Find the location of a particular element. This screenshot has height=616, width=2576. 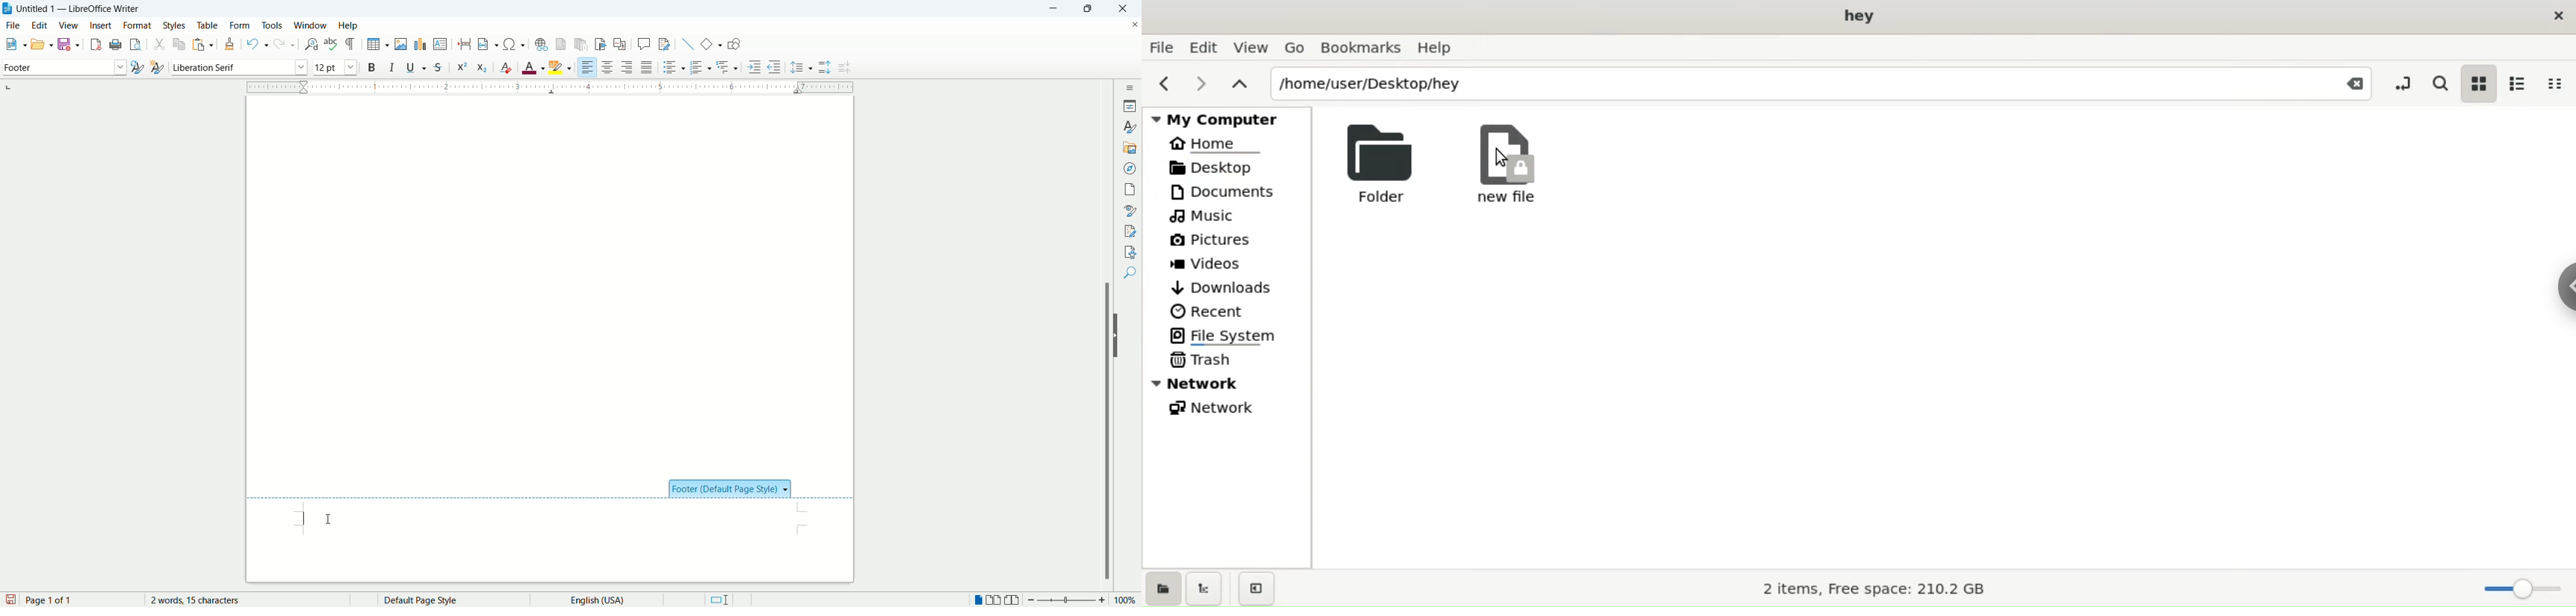

insert is located at coordinates (101, 25).